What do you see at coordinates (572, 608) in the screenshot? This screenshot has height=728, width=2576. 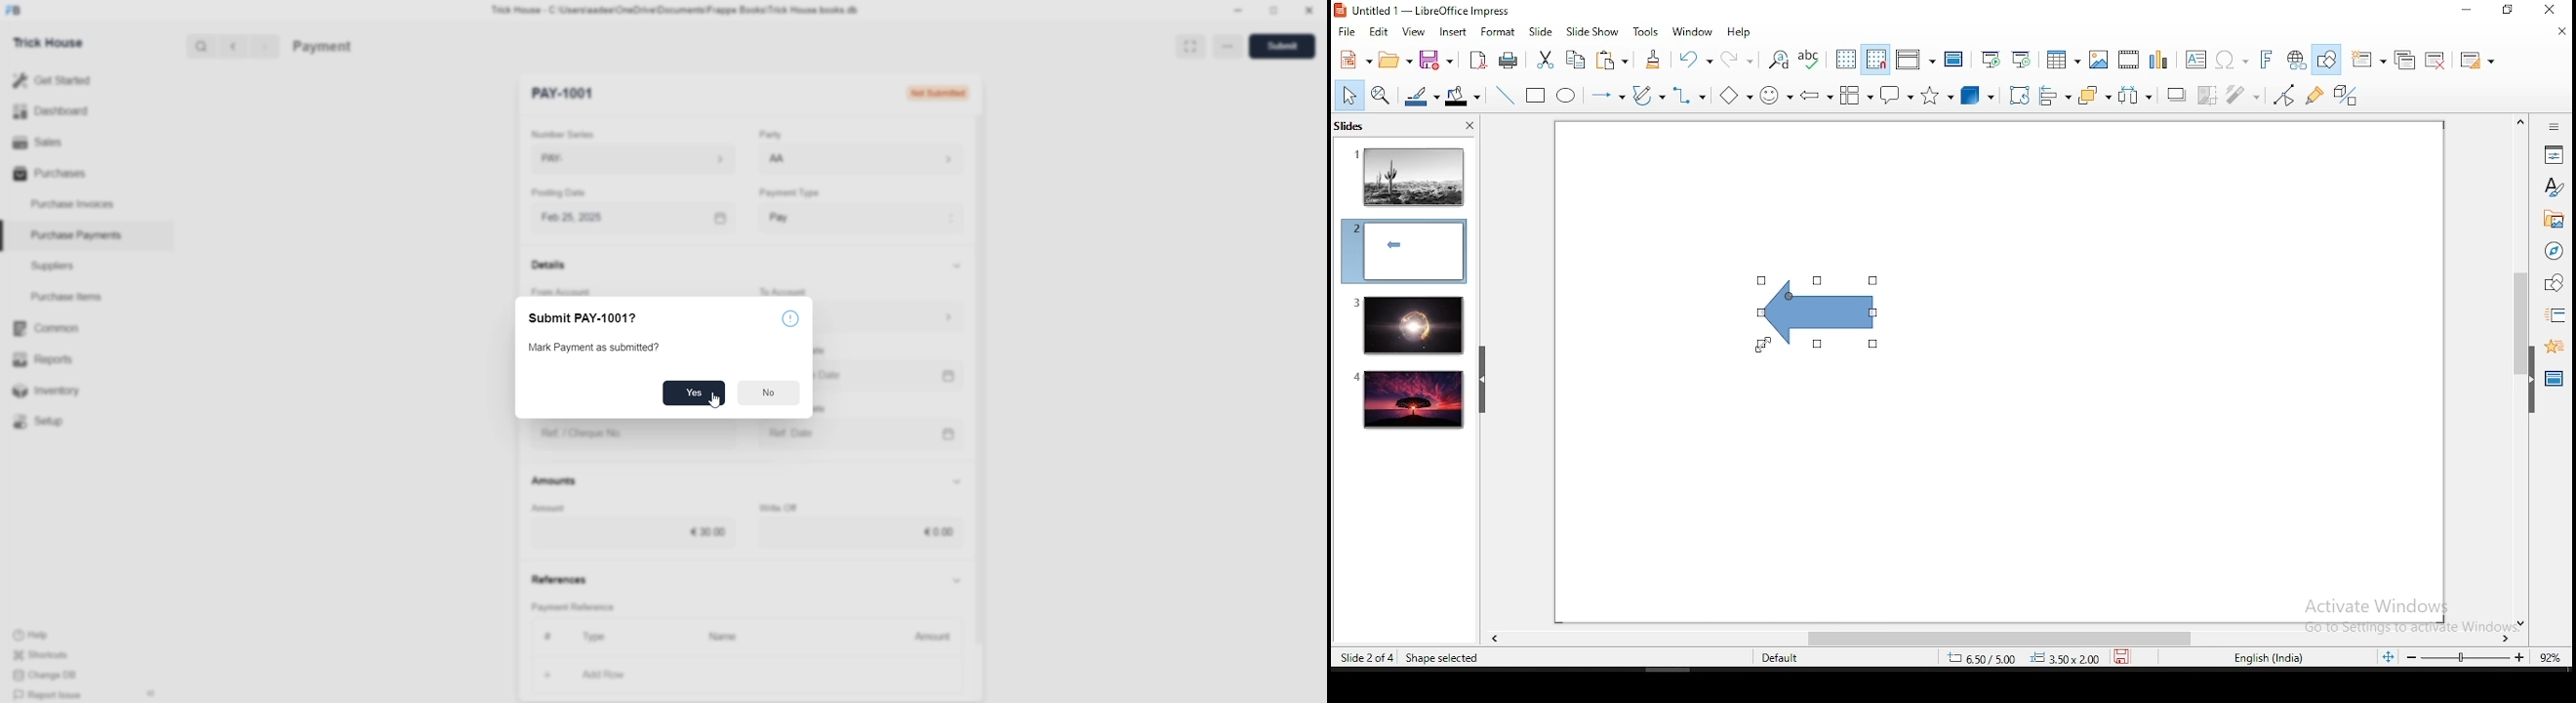 I see `Payment Reference` at bounding box center [572, 608].